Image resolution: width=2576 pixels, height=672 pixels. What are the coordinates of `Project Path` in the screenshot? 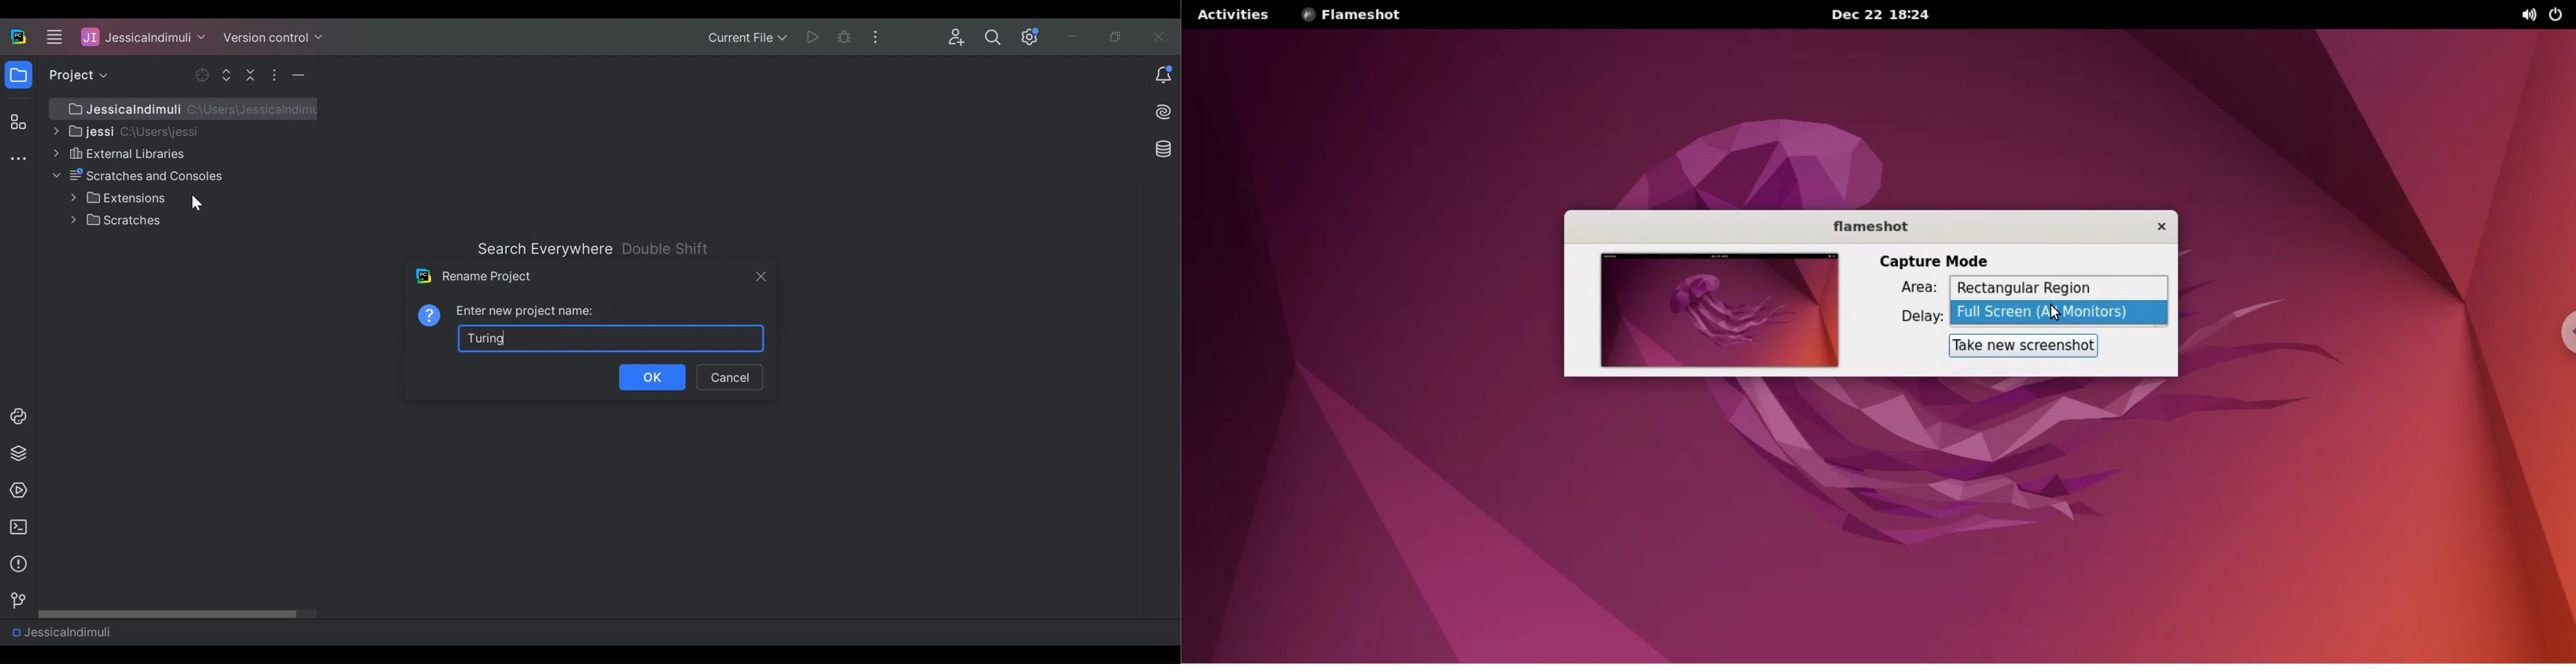 It's located at (188, 109).